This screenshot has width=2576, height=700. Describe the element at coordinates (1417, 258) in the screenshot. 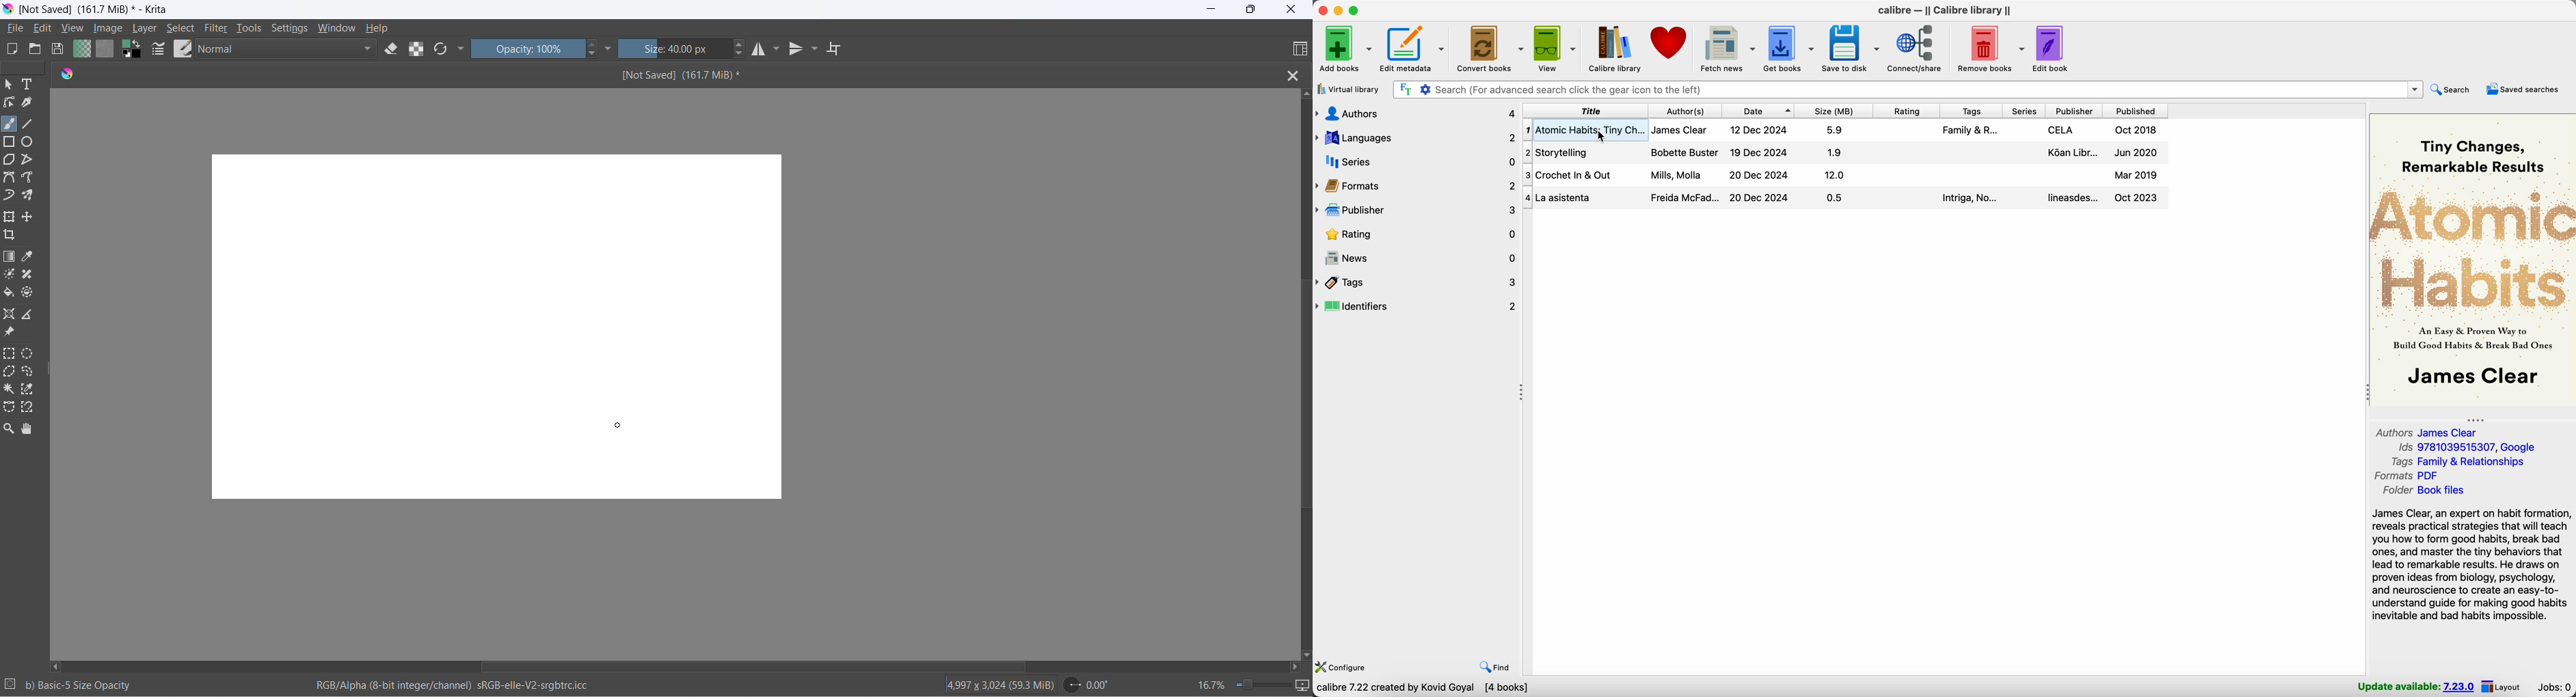

I see `news` at that location.